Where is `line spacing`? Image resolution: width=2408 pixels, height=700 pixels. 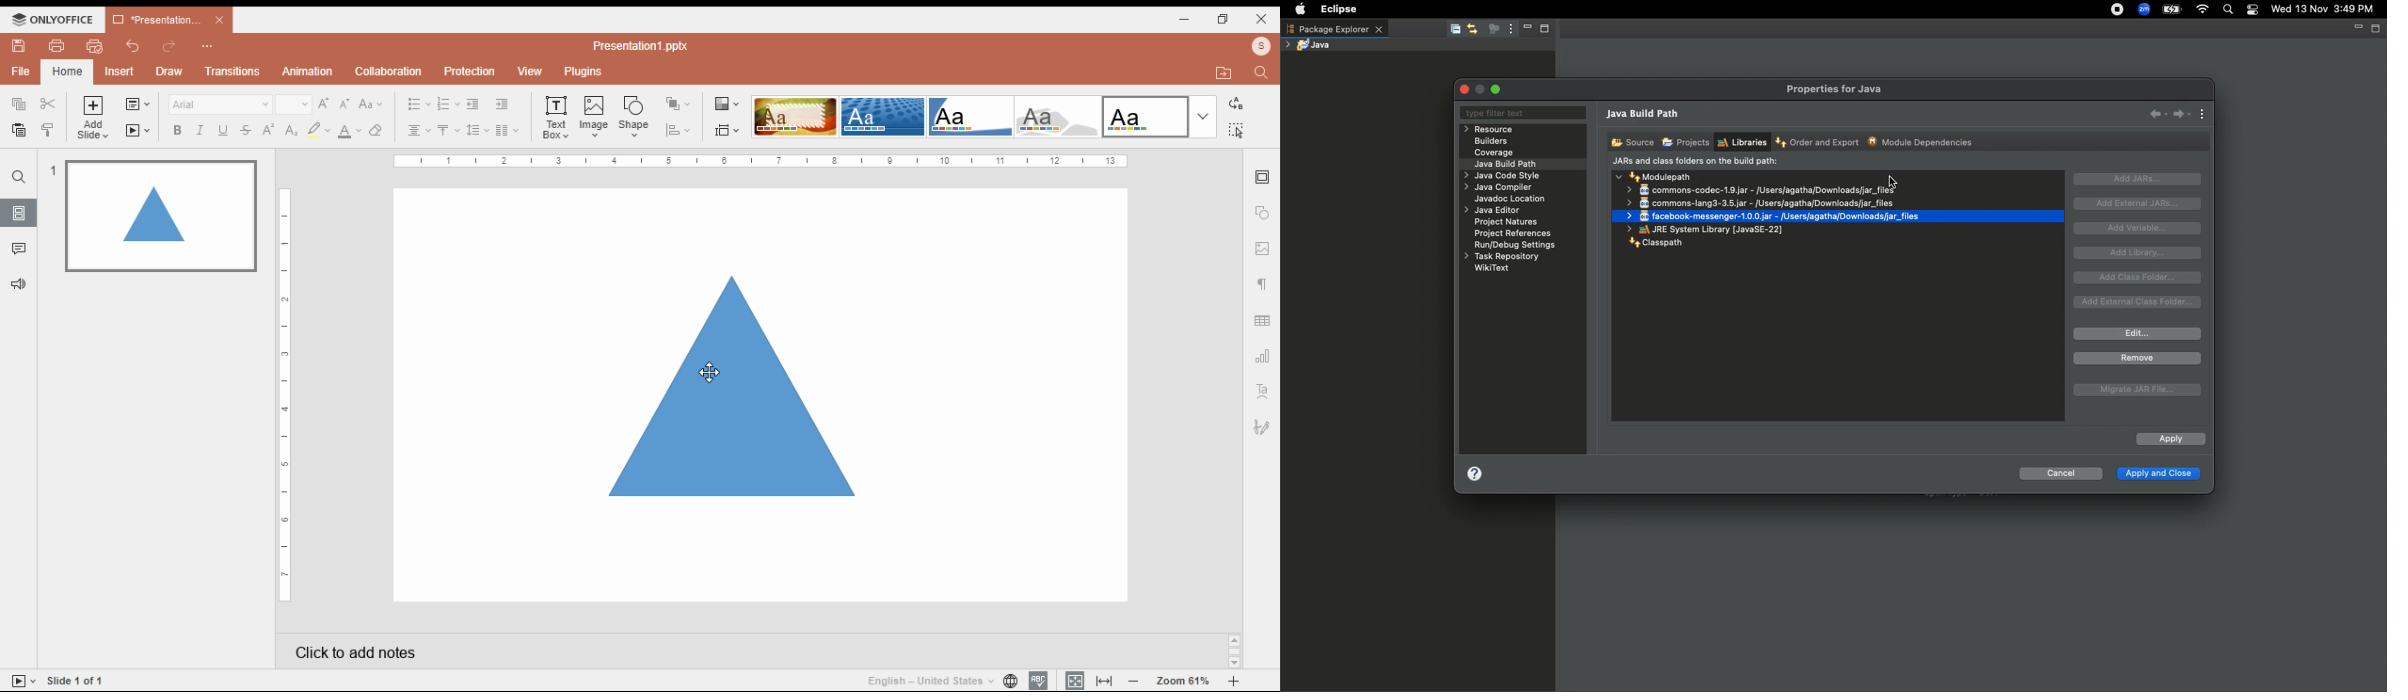
line spacing is located at coordinates (479, 130).